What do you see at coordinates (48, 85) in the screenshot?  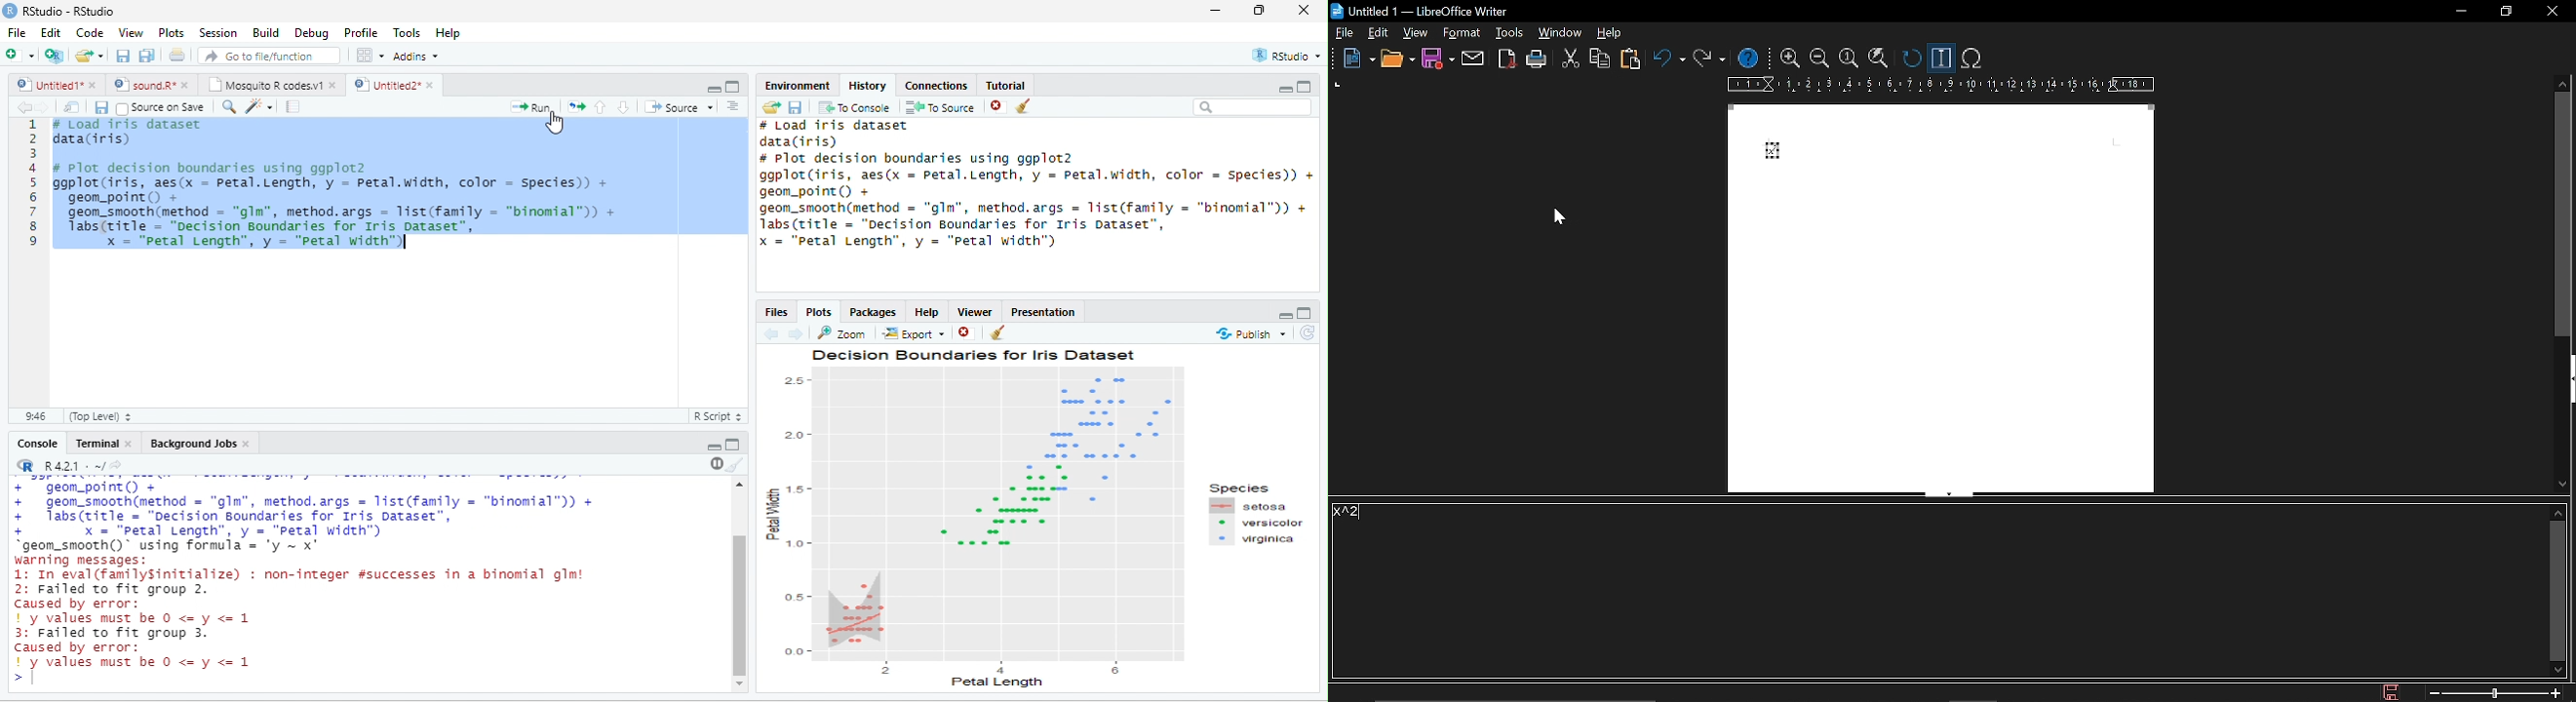 I see `Untitled` at bounding box center [48, 85].